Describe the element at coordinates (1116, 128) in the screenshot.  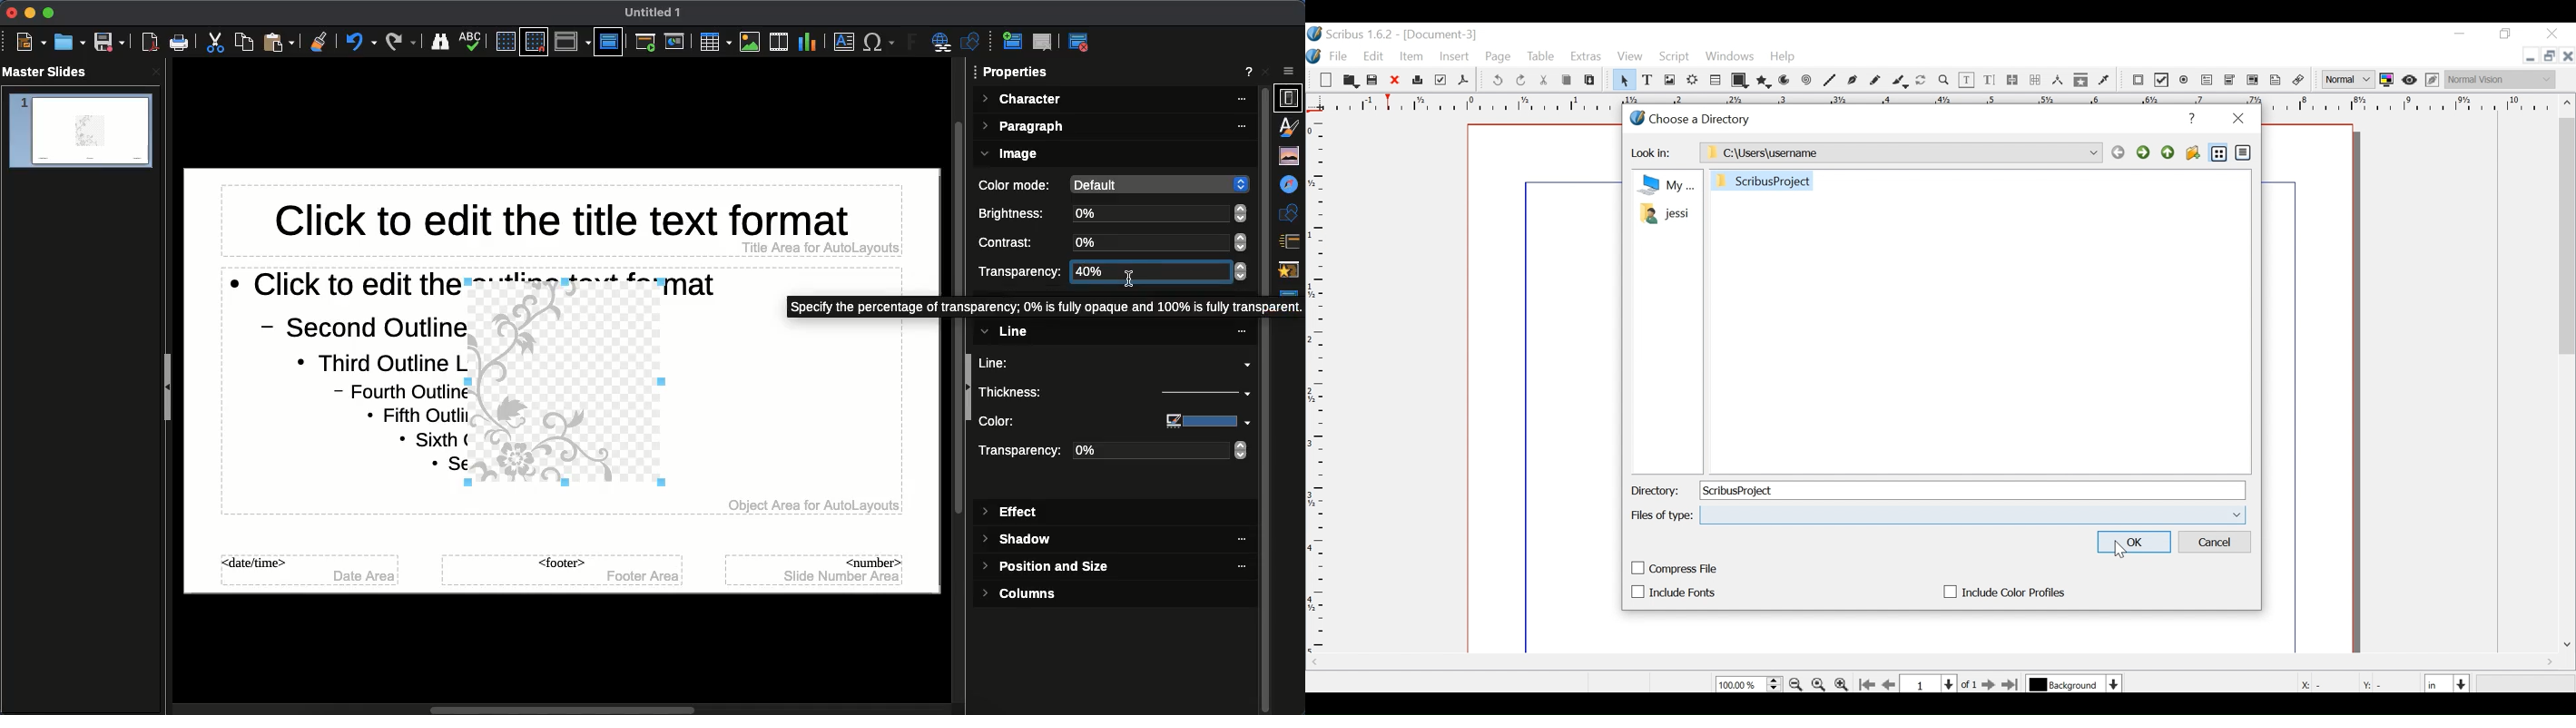
I see `Paragraph` at that location.